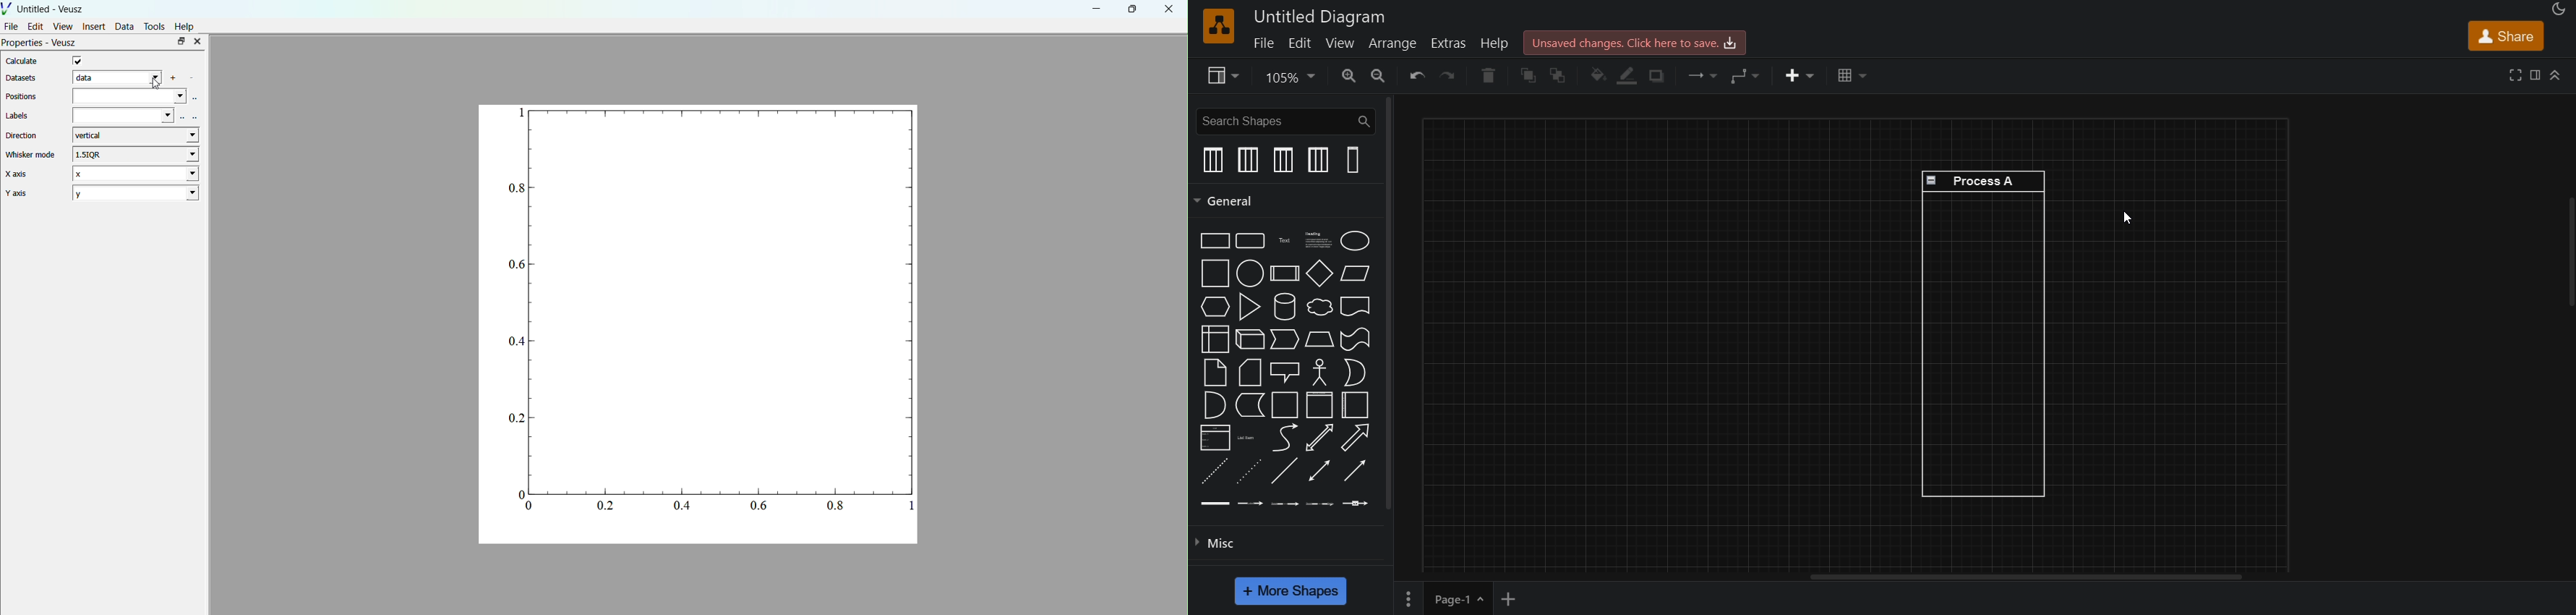  What do you see at coordinates (1635, 41) in the screenshot?
I see `click here to save` at bounding box center [1635, 41].